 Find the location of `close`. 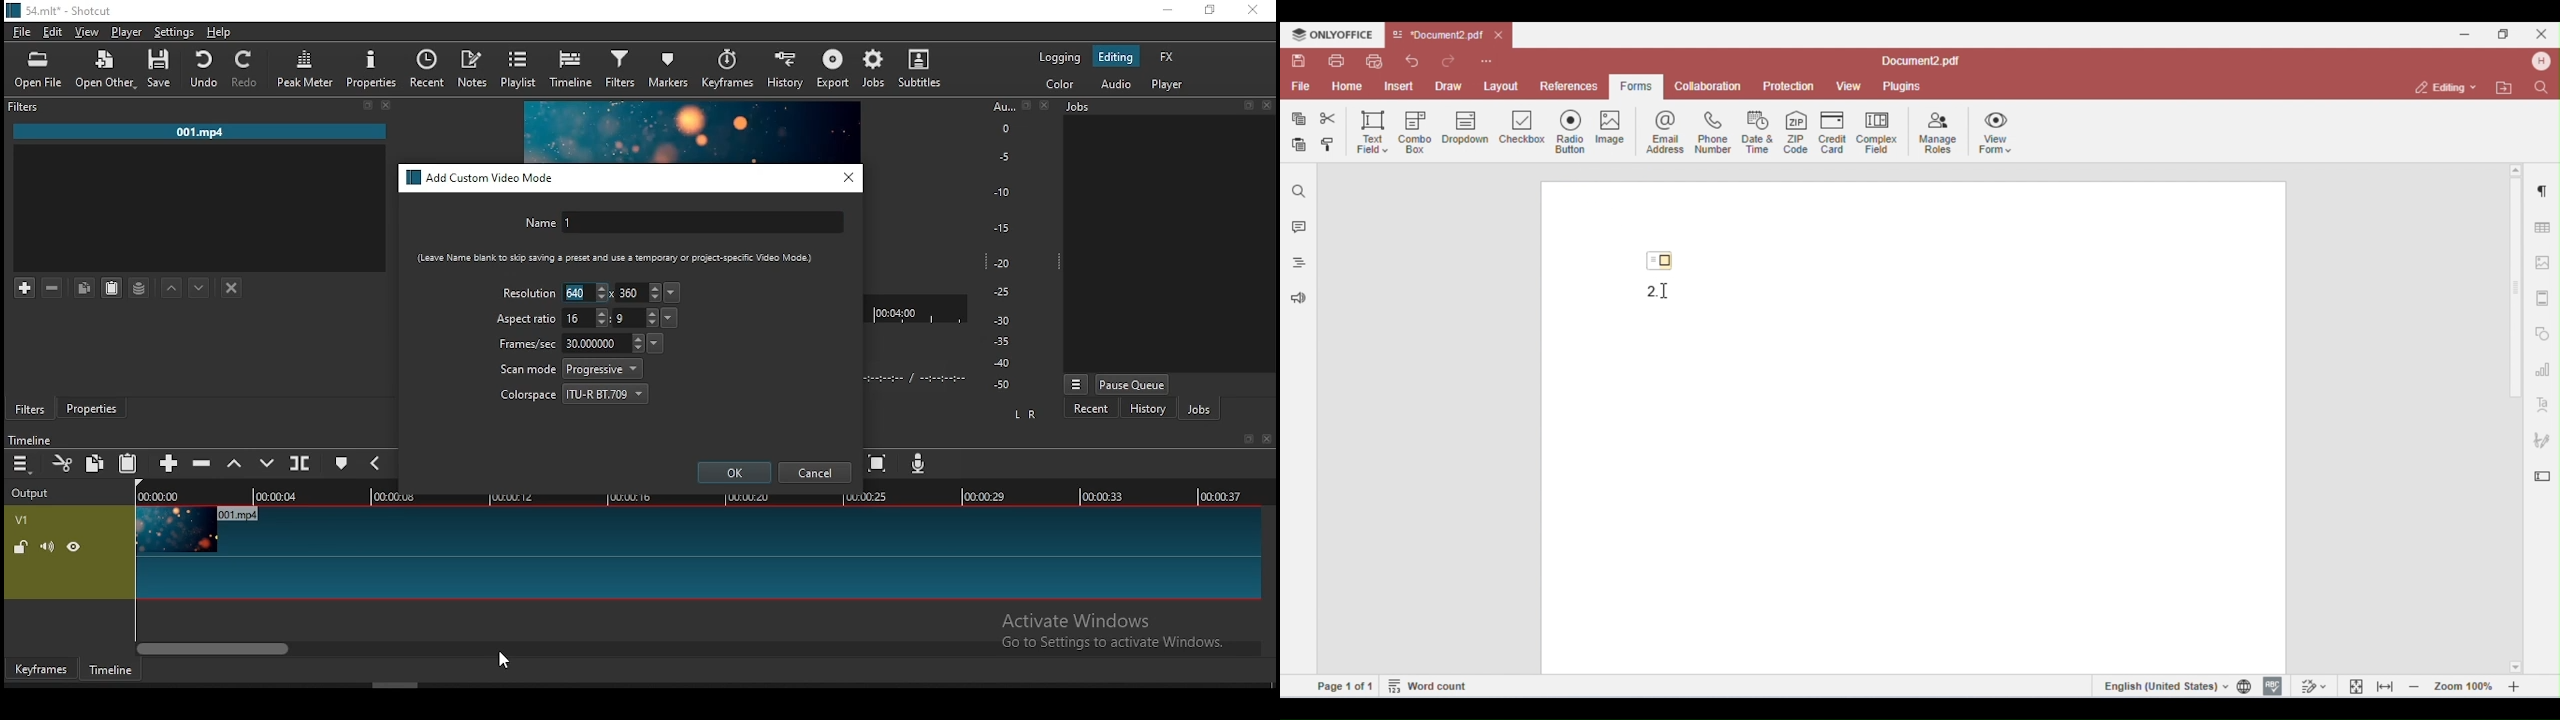

close is located at coordinates (387, 105).